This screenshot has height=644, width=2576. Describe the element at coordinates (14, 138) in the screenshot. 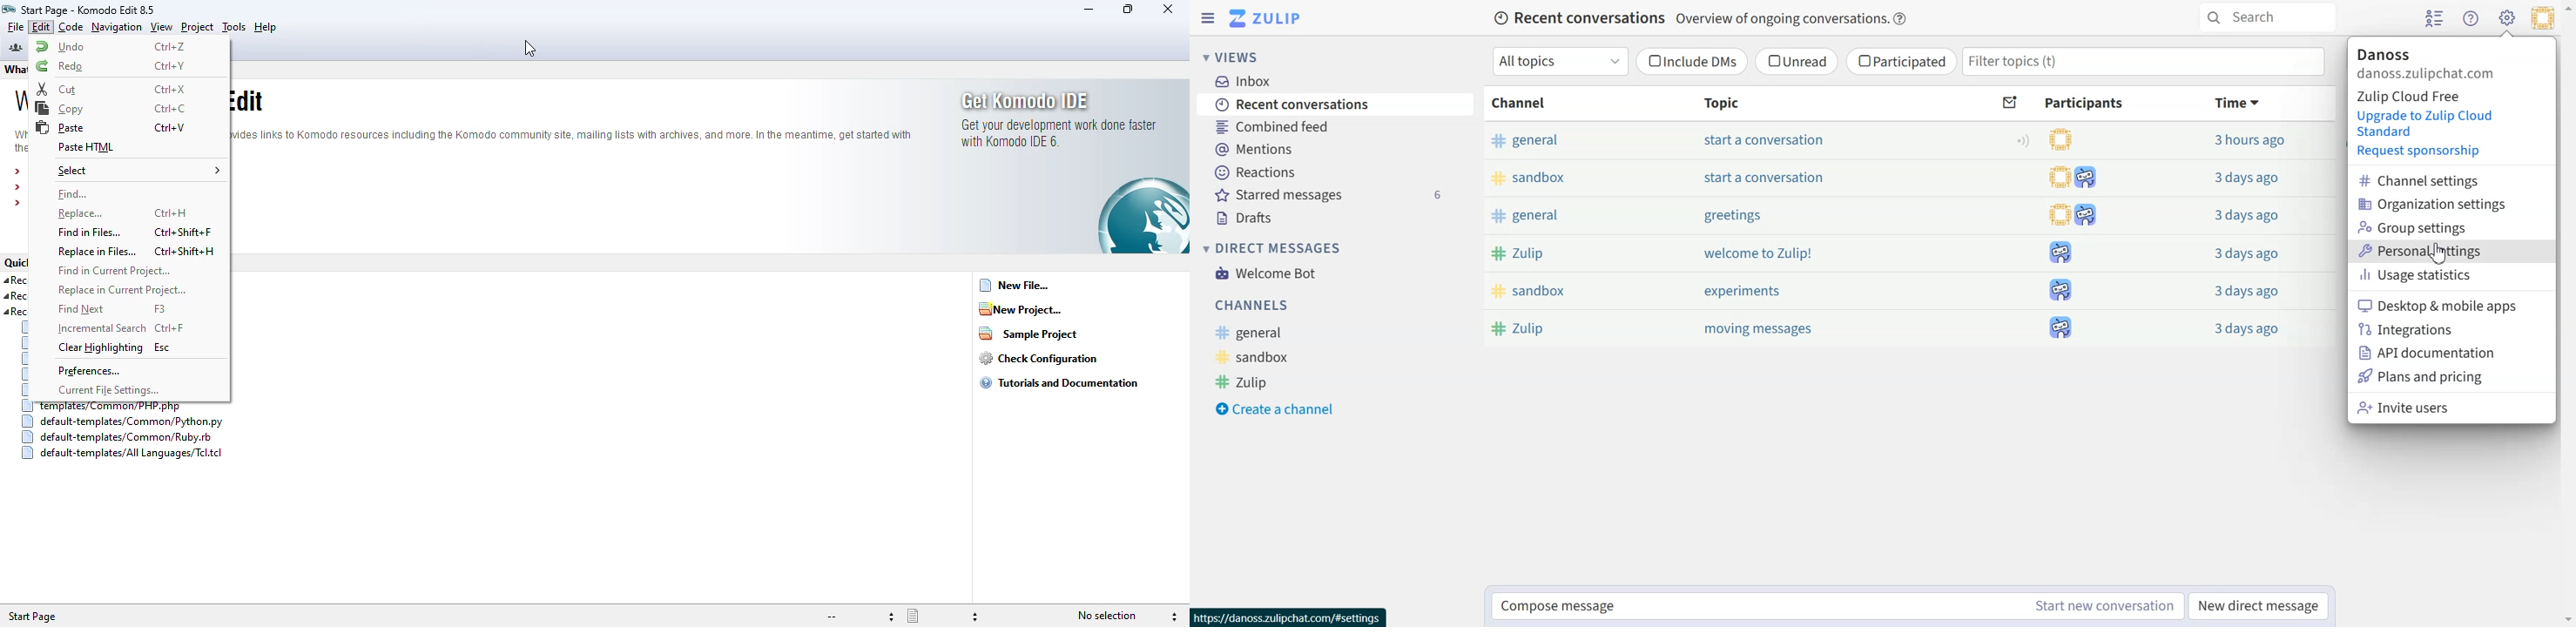

I see `text` at that location.